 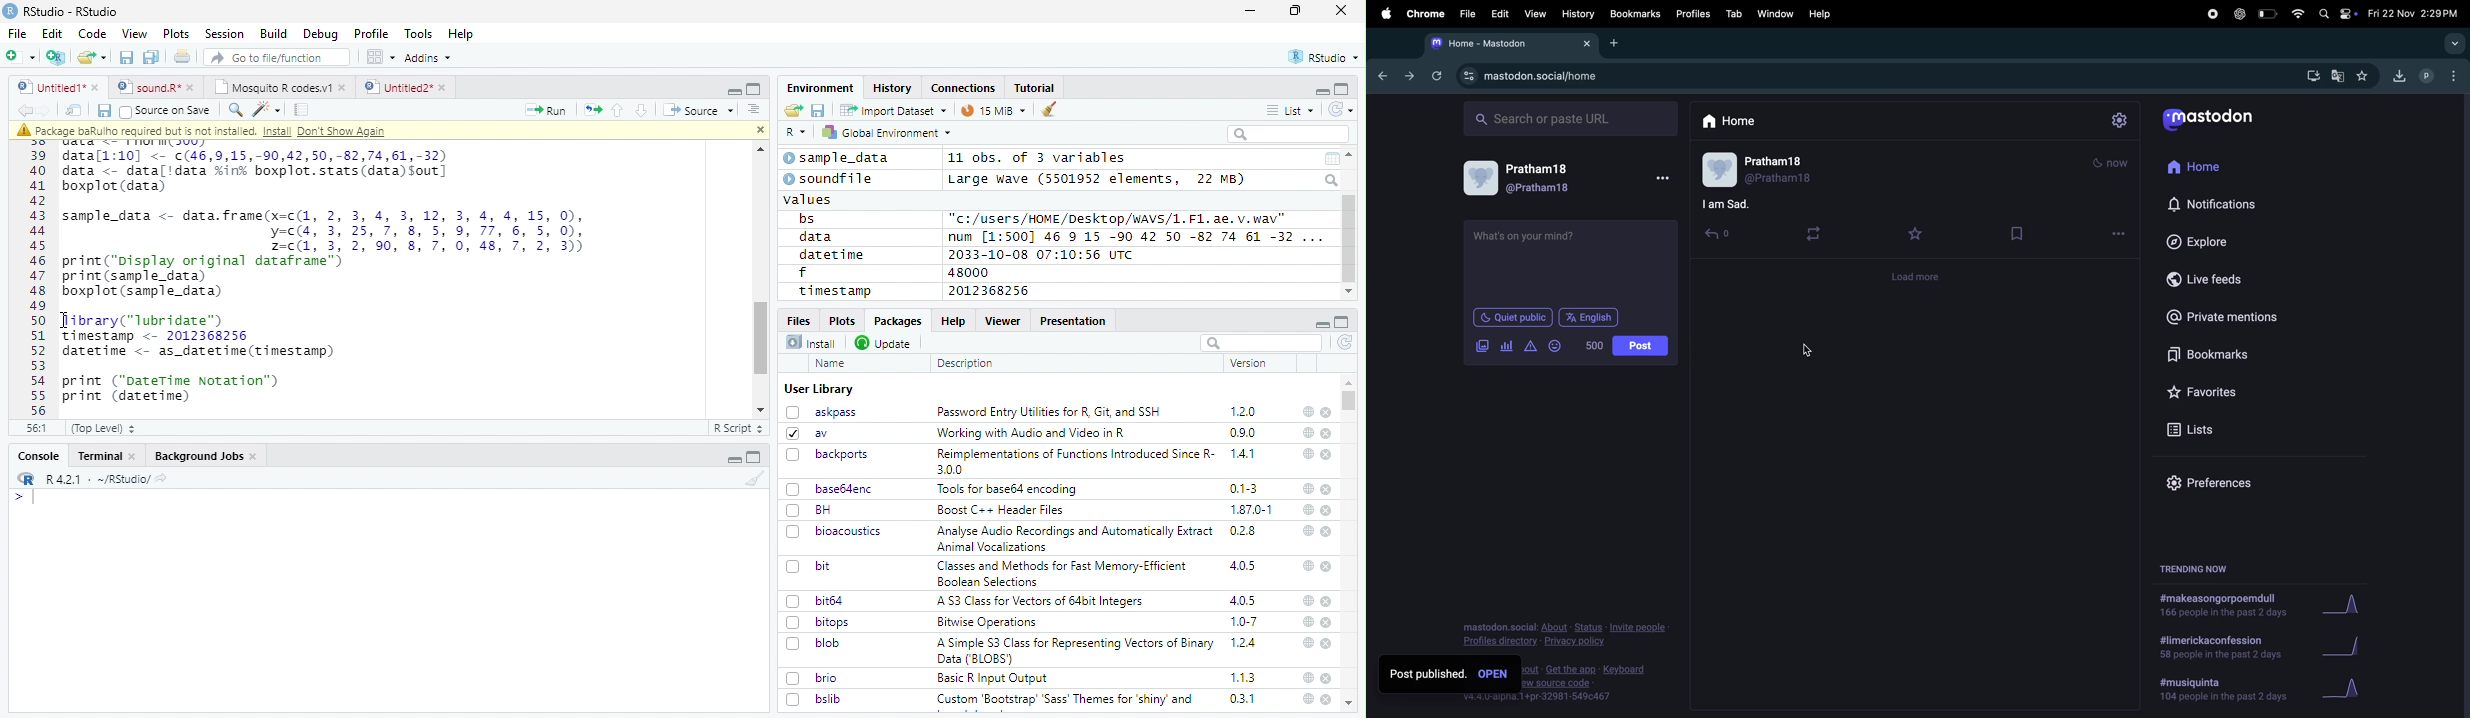 What do you see at coordinates (1003, 320) in the screenshot?
I see `Viewer` at bounding box center [1003, 320].